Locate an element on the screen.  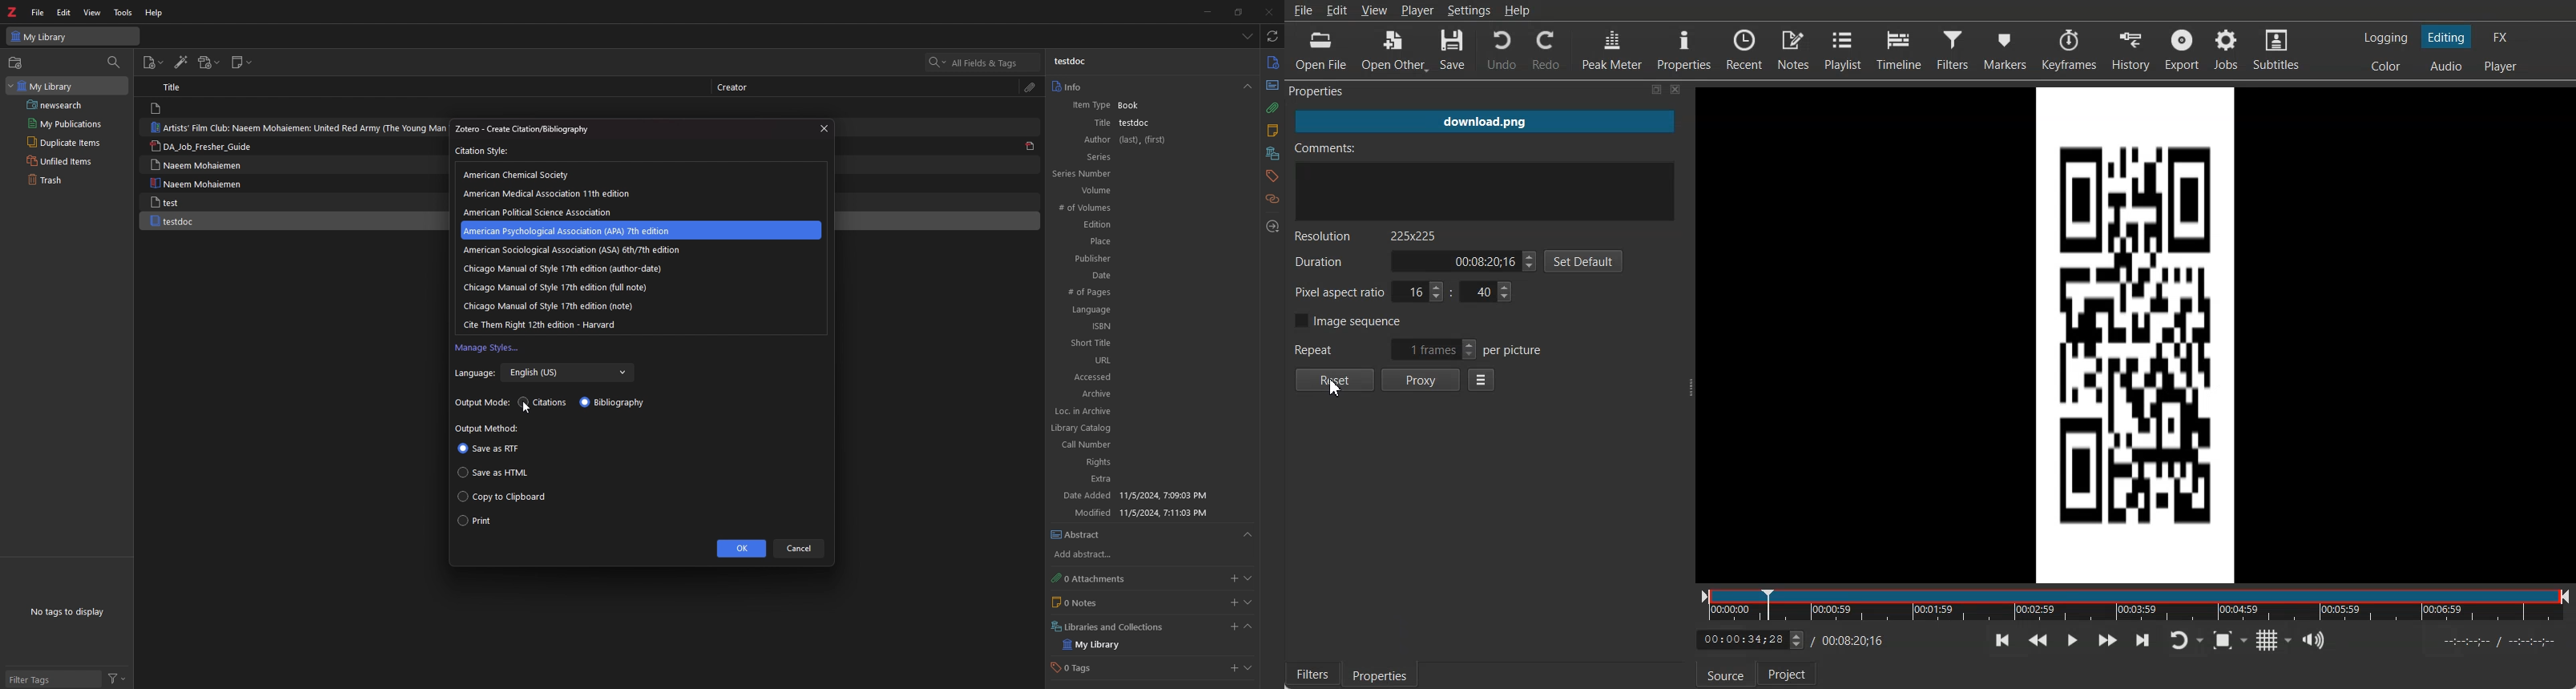
Title is located at coordinates (175, 86).